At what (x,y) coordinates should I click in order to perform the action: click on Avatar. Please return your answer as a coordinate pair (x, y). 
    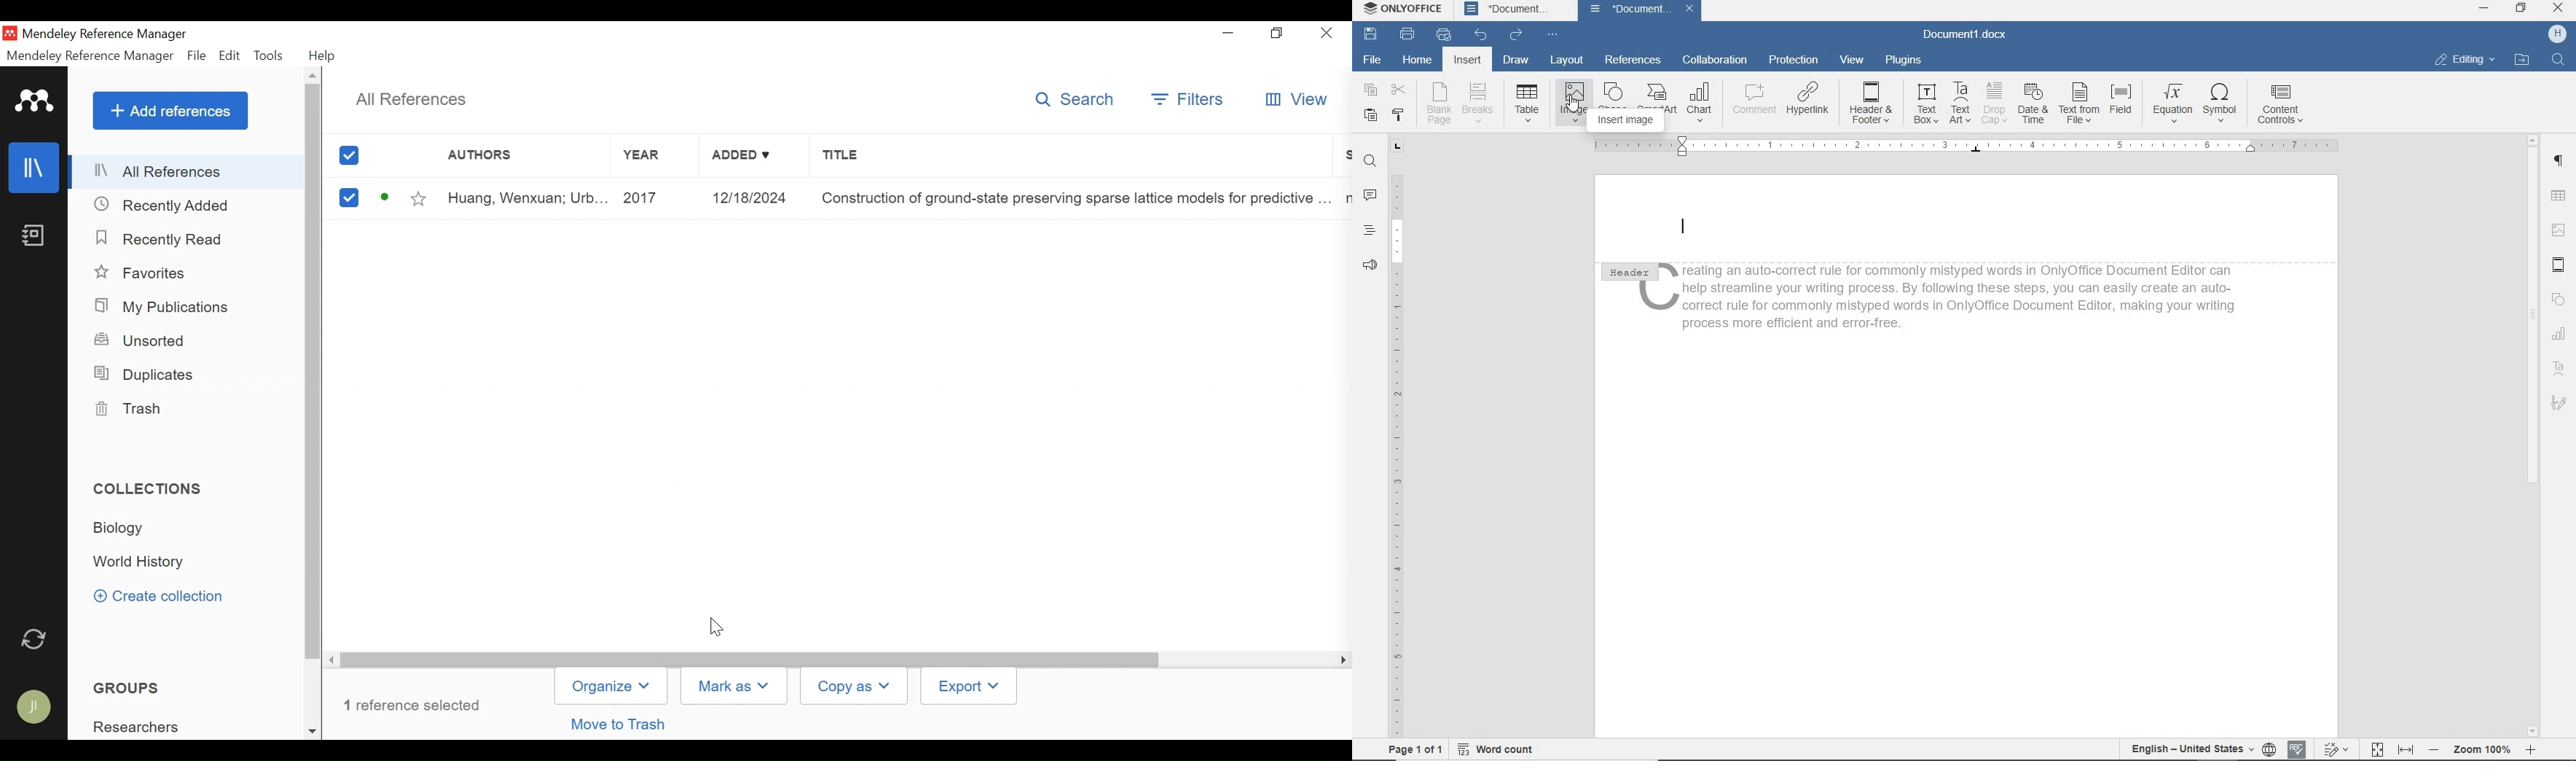
    Looking at the image, I should click on (36, 706).